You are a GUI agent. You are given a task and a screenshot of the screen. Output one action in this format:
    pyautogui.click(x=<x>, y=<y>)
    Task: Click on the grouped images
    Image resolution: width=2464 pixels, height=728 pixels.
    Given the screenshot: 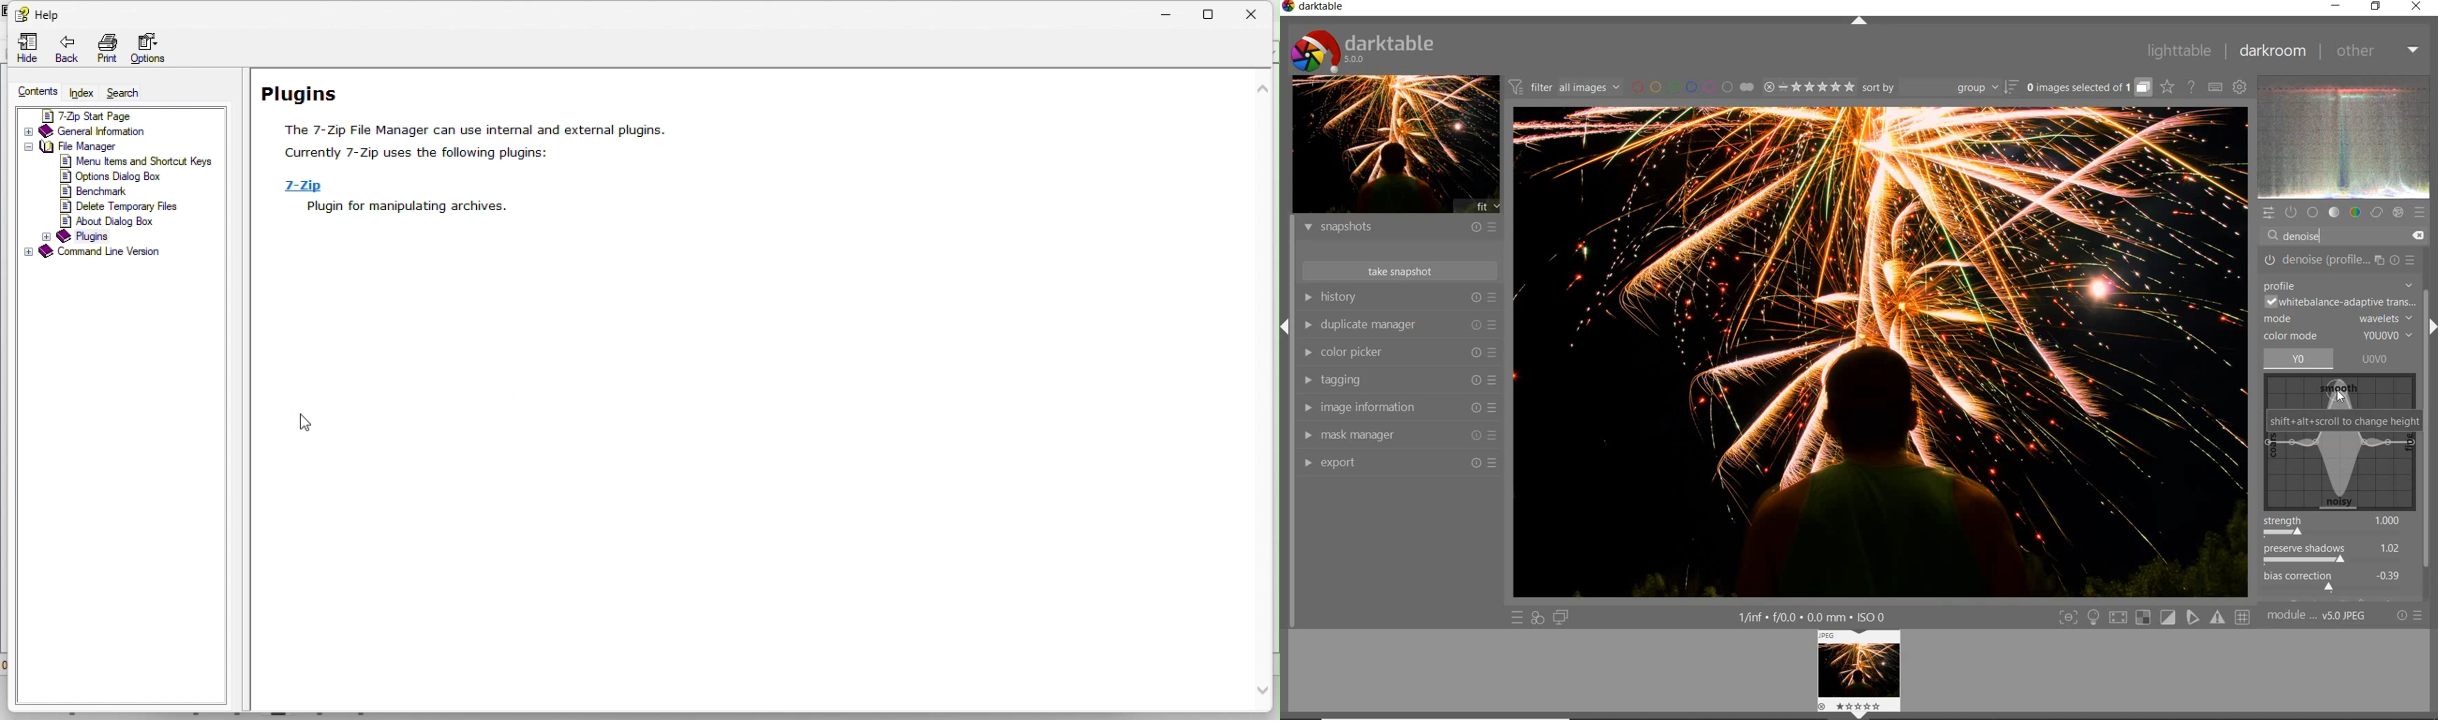 What is the action you would take?
    pyautogui.click(x=2088, y=86)
    